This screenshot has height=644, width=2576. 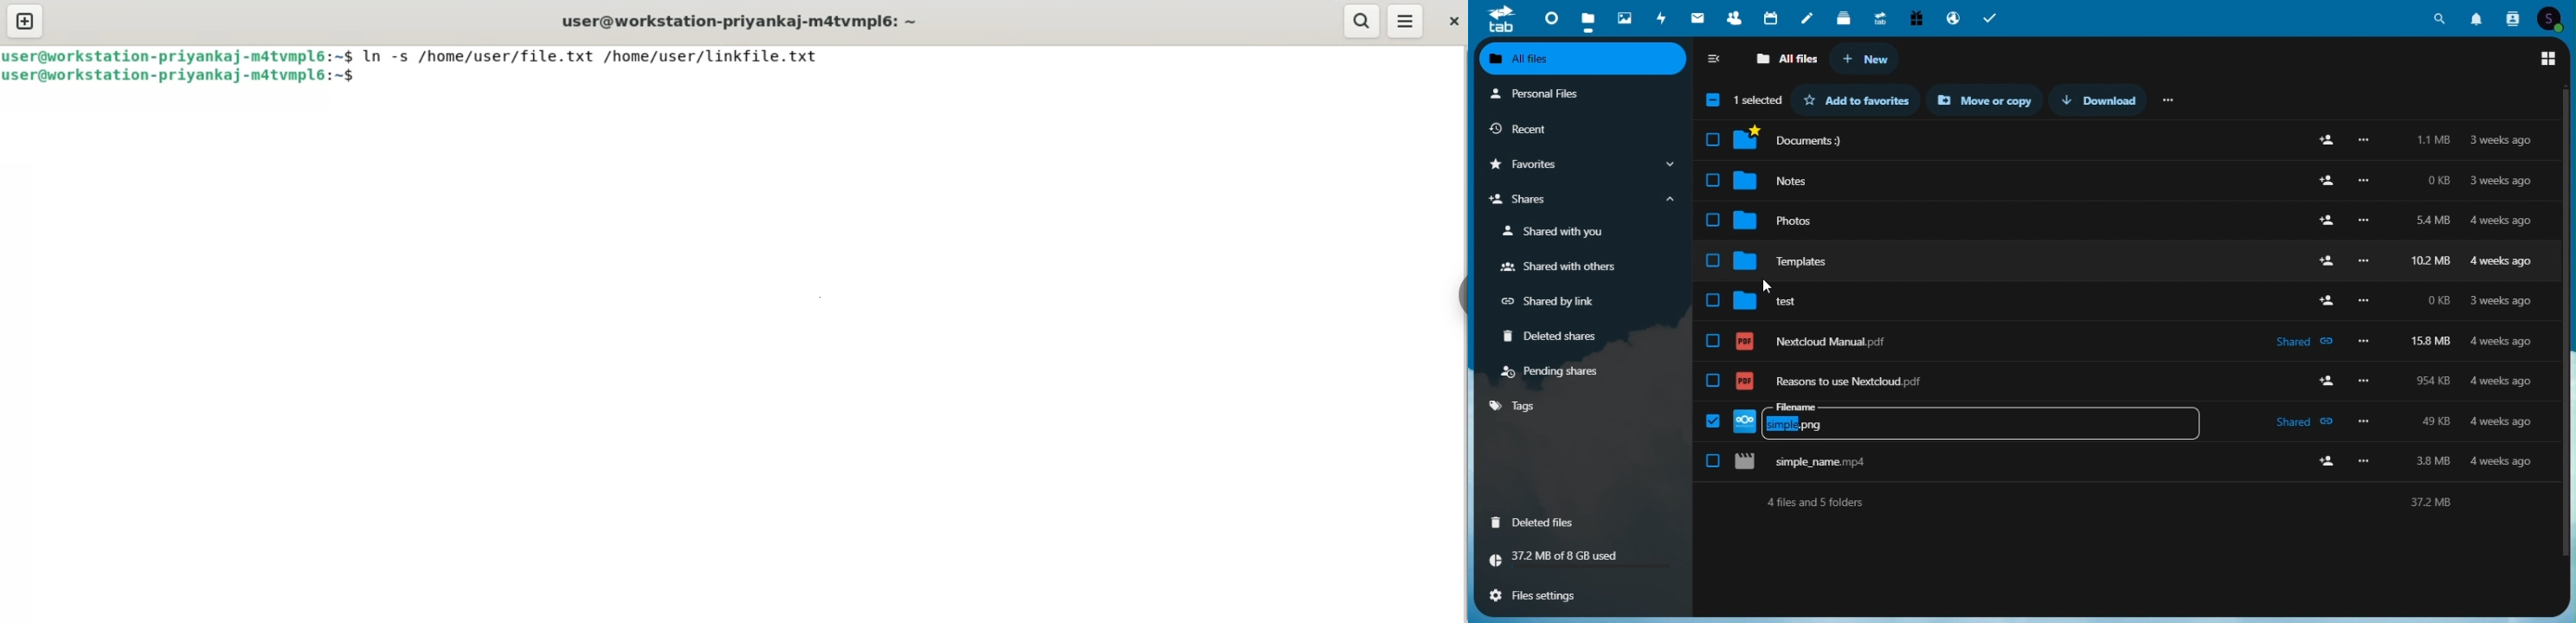 What do you see at coordinates (1700, 17) in the screenshot?
I see `mail` at bounding box center [1700, 17].